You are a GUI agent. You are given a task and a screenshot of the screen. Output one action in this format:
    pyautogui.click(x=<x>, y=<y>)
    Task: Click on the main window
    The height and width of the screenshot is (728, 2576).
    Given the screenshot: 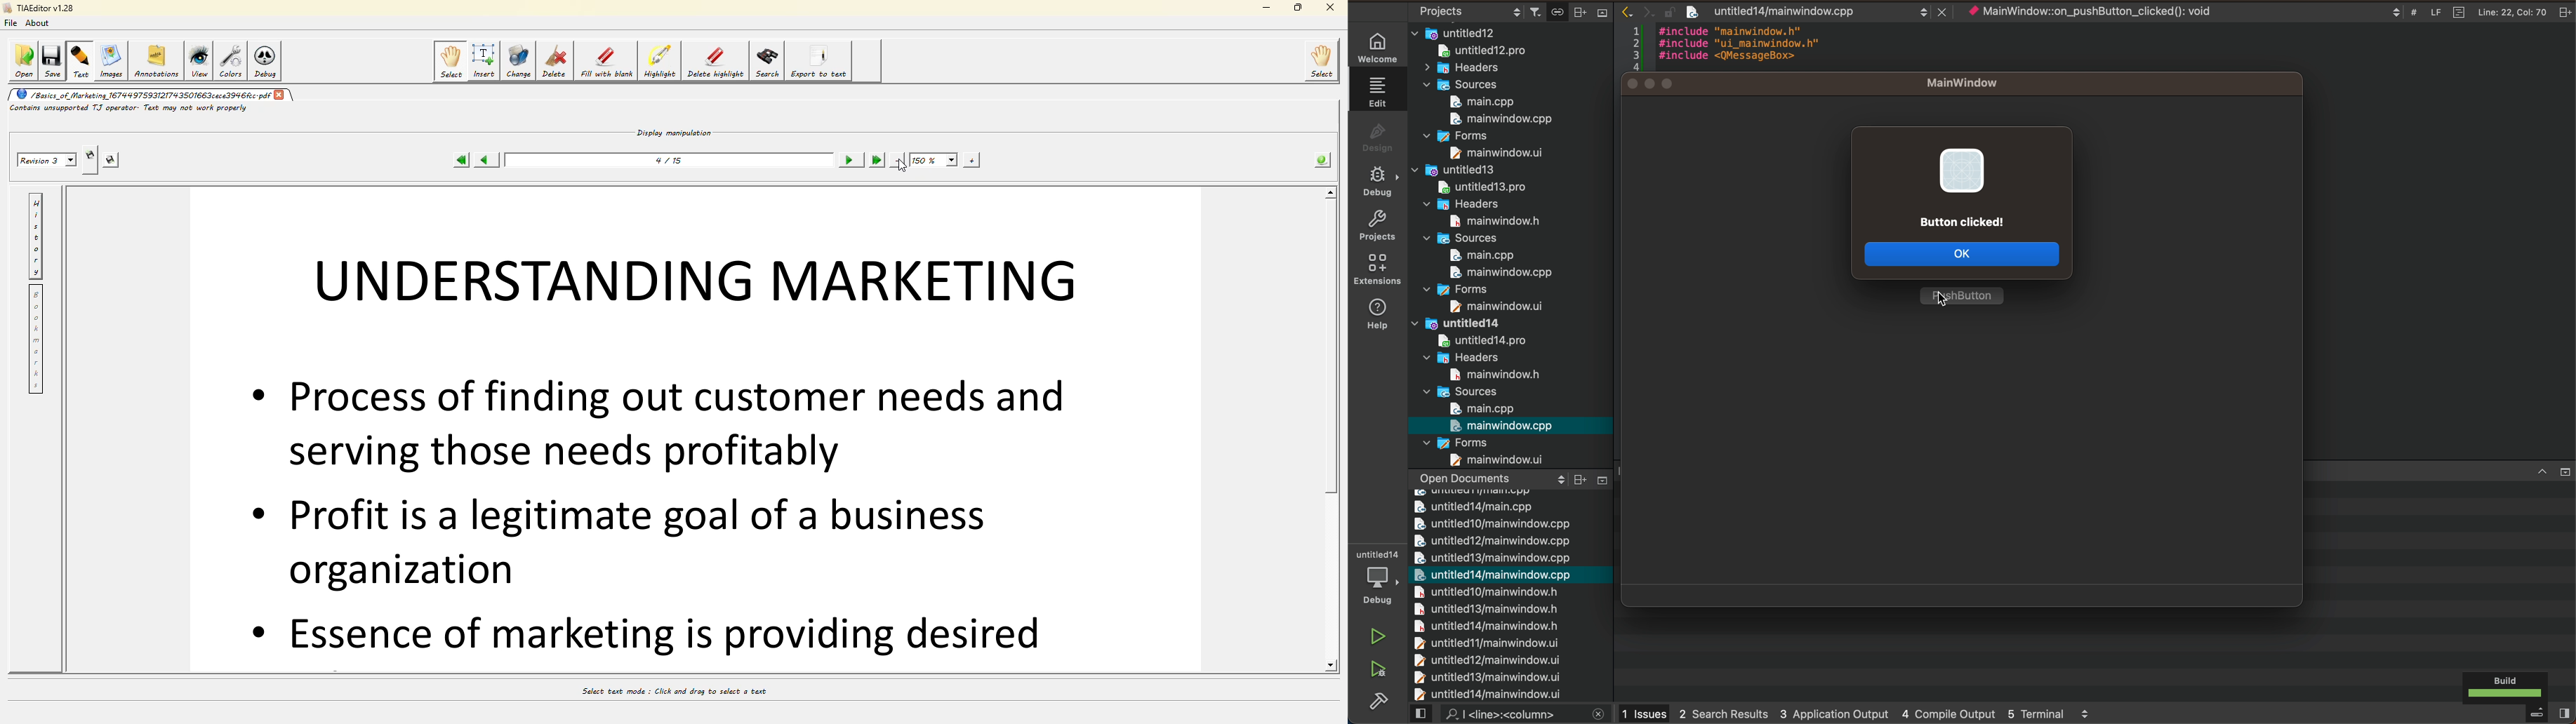 What is the action you would take?
    pyautogui.click(x=1490, y=153)
    